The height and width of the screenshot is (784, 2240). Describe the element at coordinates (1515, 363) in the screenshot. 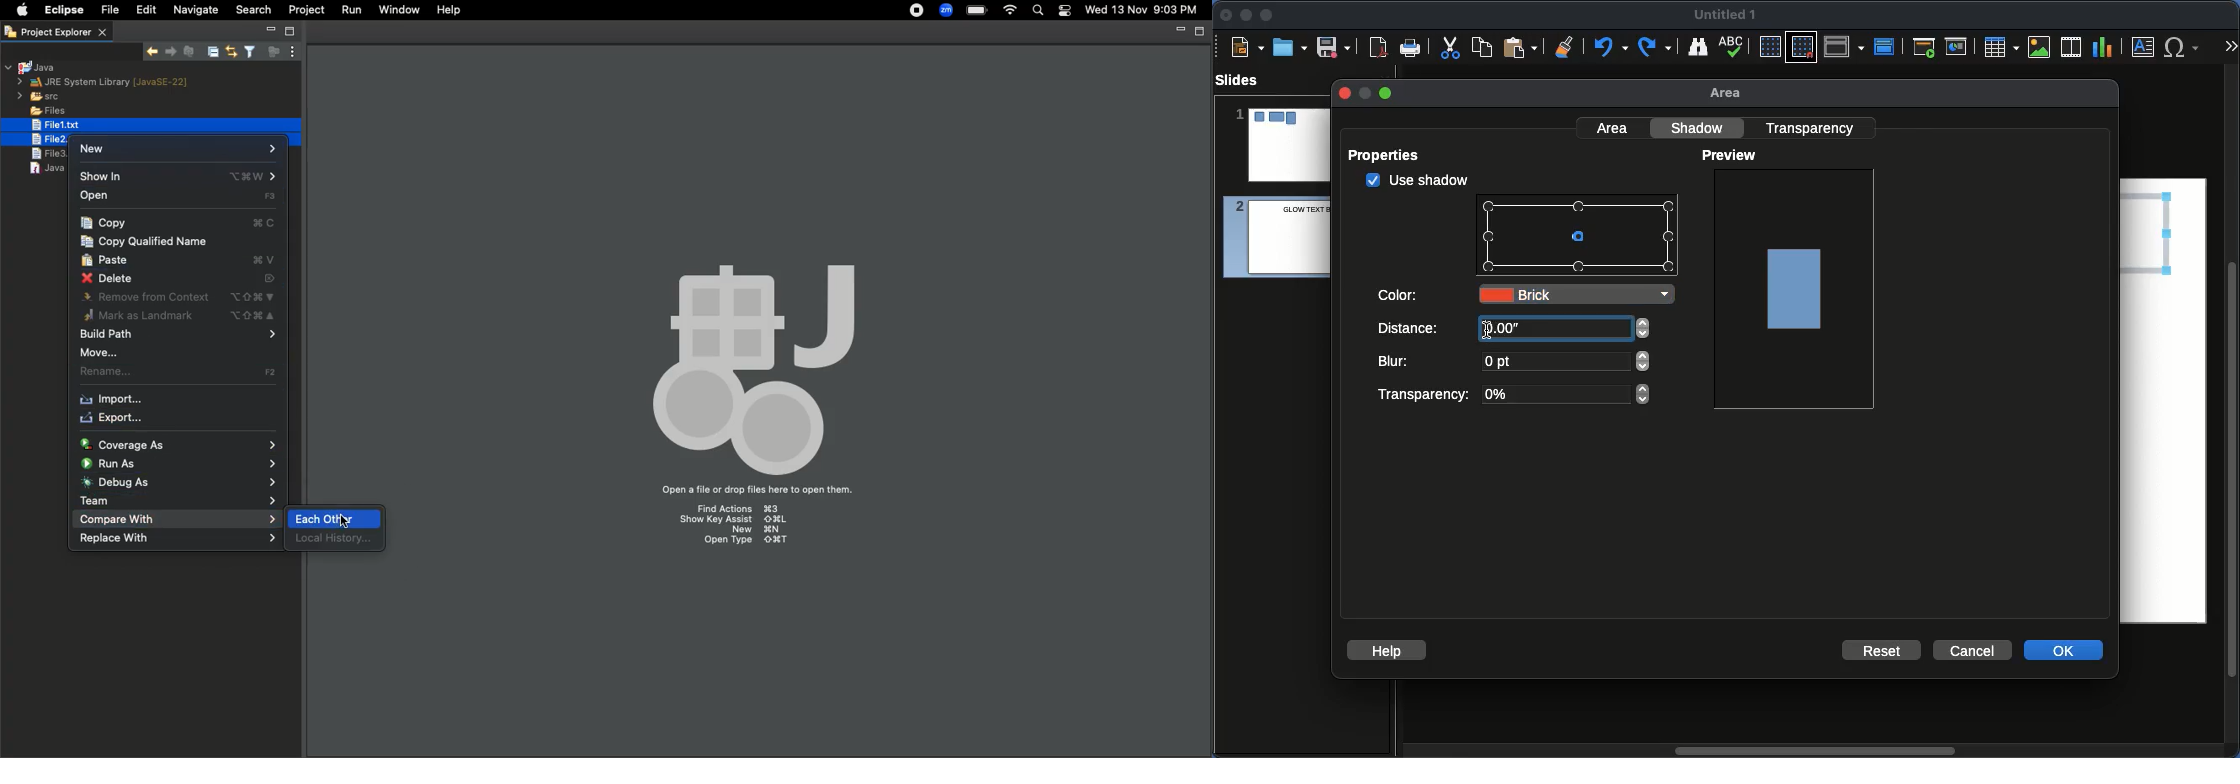

I see `Blur` at that location.